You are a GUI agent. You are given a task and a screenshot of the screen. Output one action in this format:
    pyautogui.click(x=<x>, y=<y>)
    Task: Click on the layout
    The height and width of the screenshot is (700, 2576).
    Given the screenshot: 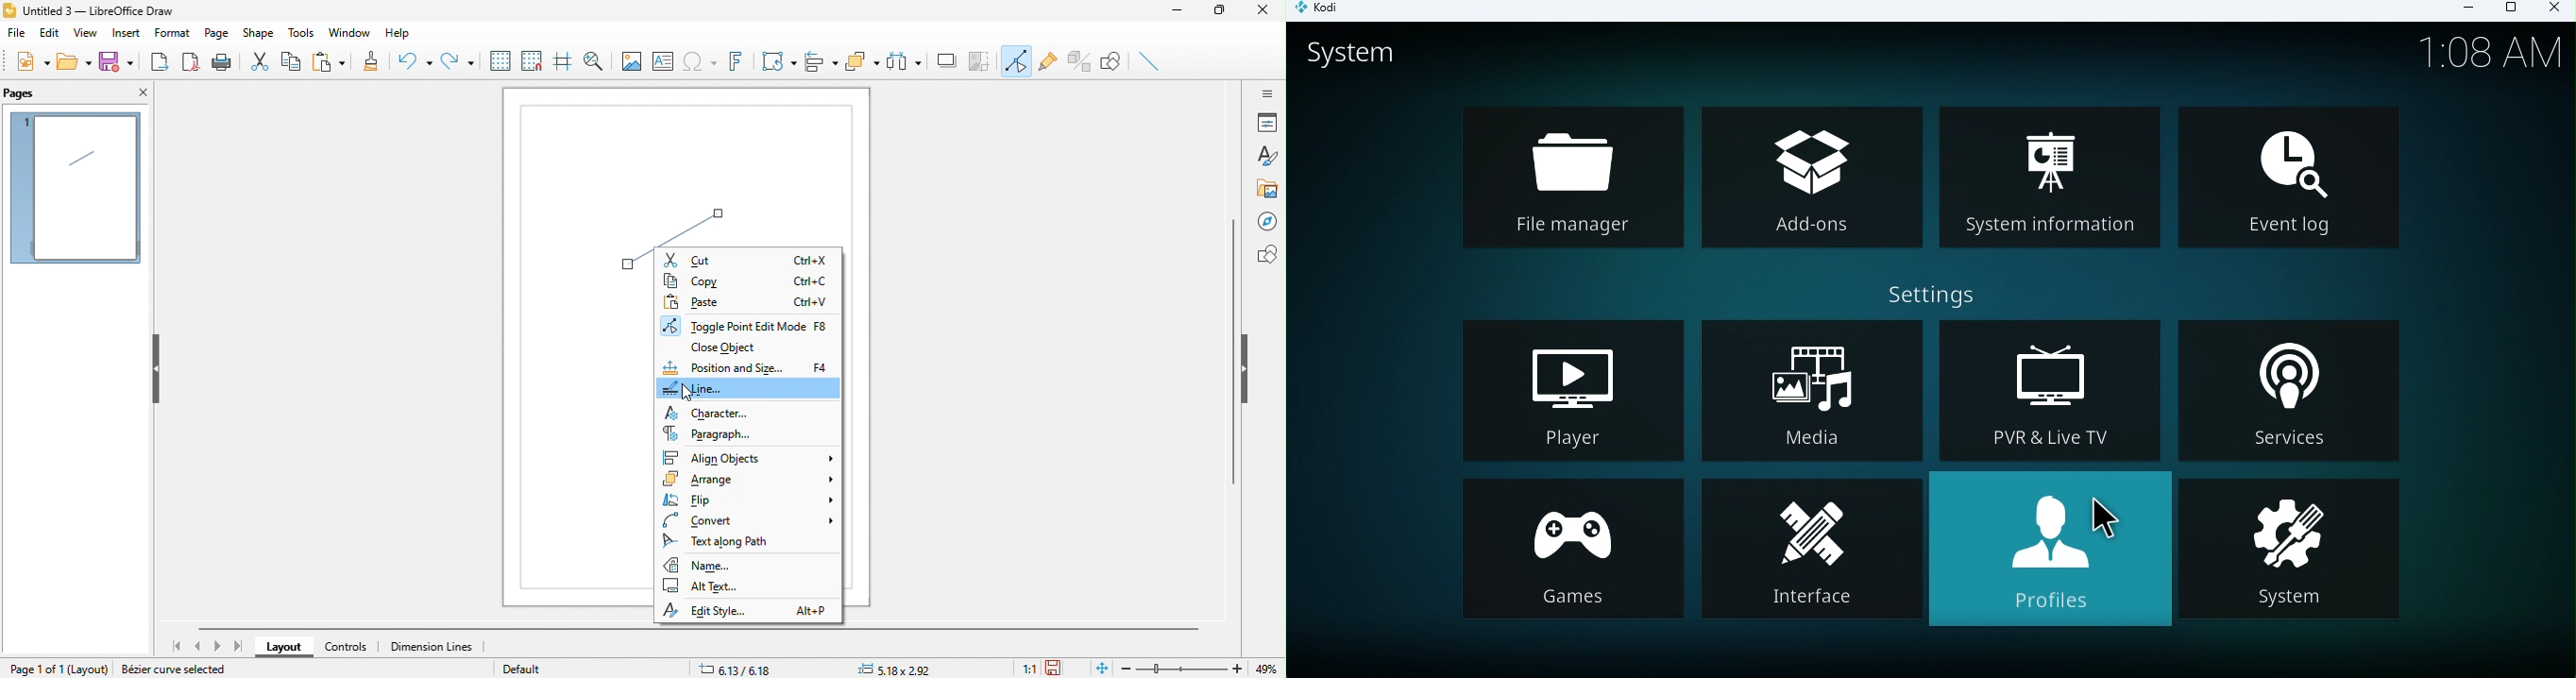 What is the action you would take?
    pyautogui.click(x=89, y=670)
    